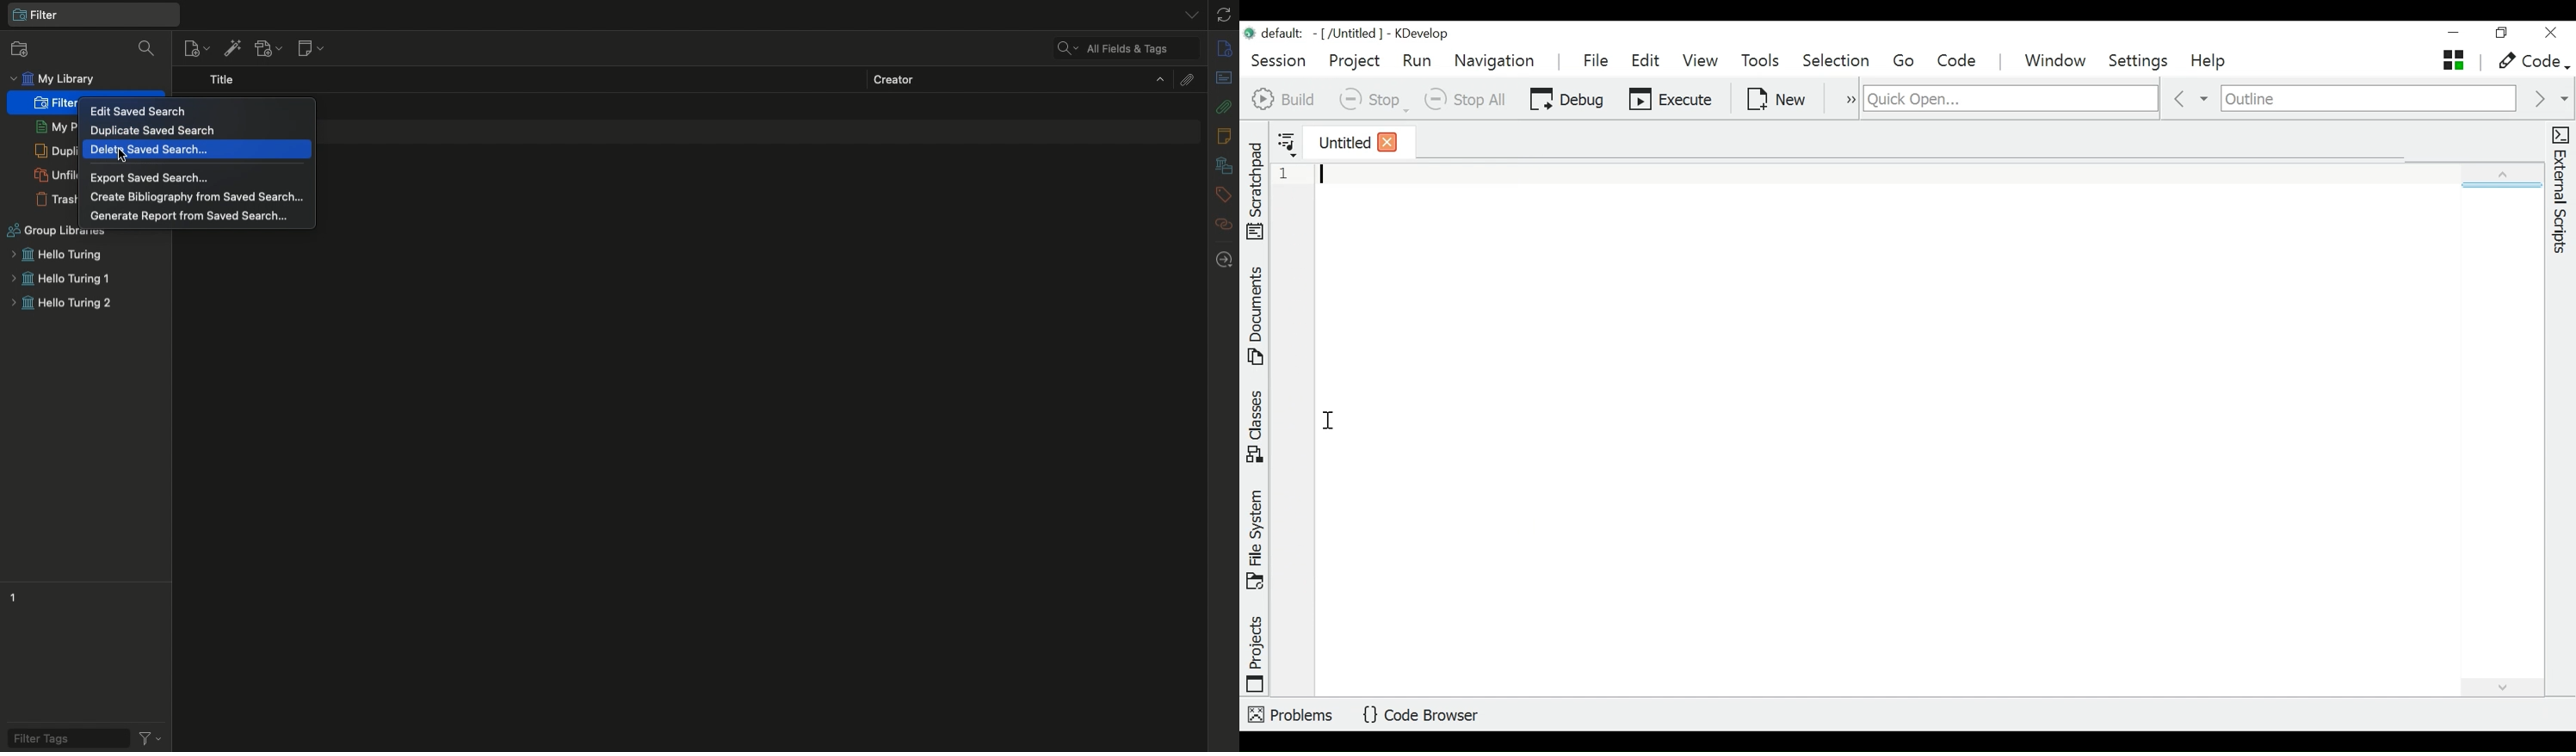  What do you see at coordinates (1253, 433) in the screenshot?
I see `Classes` at bounding box center [1253, 433].